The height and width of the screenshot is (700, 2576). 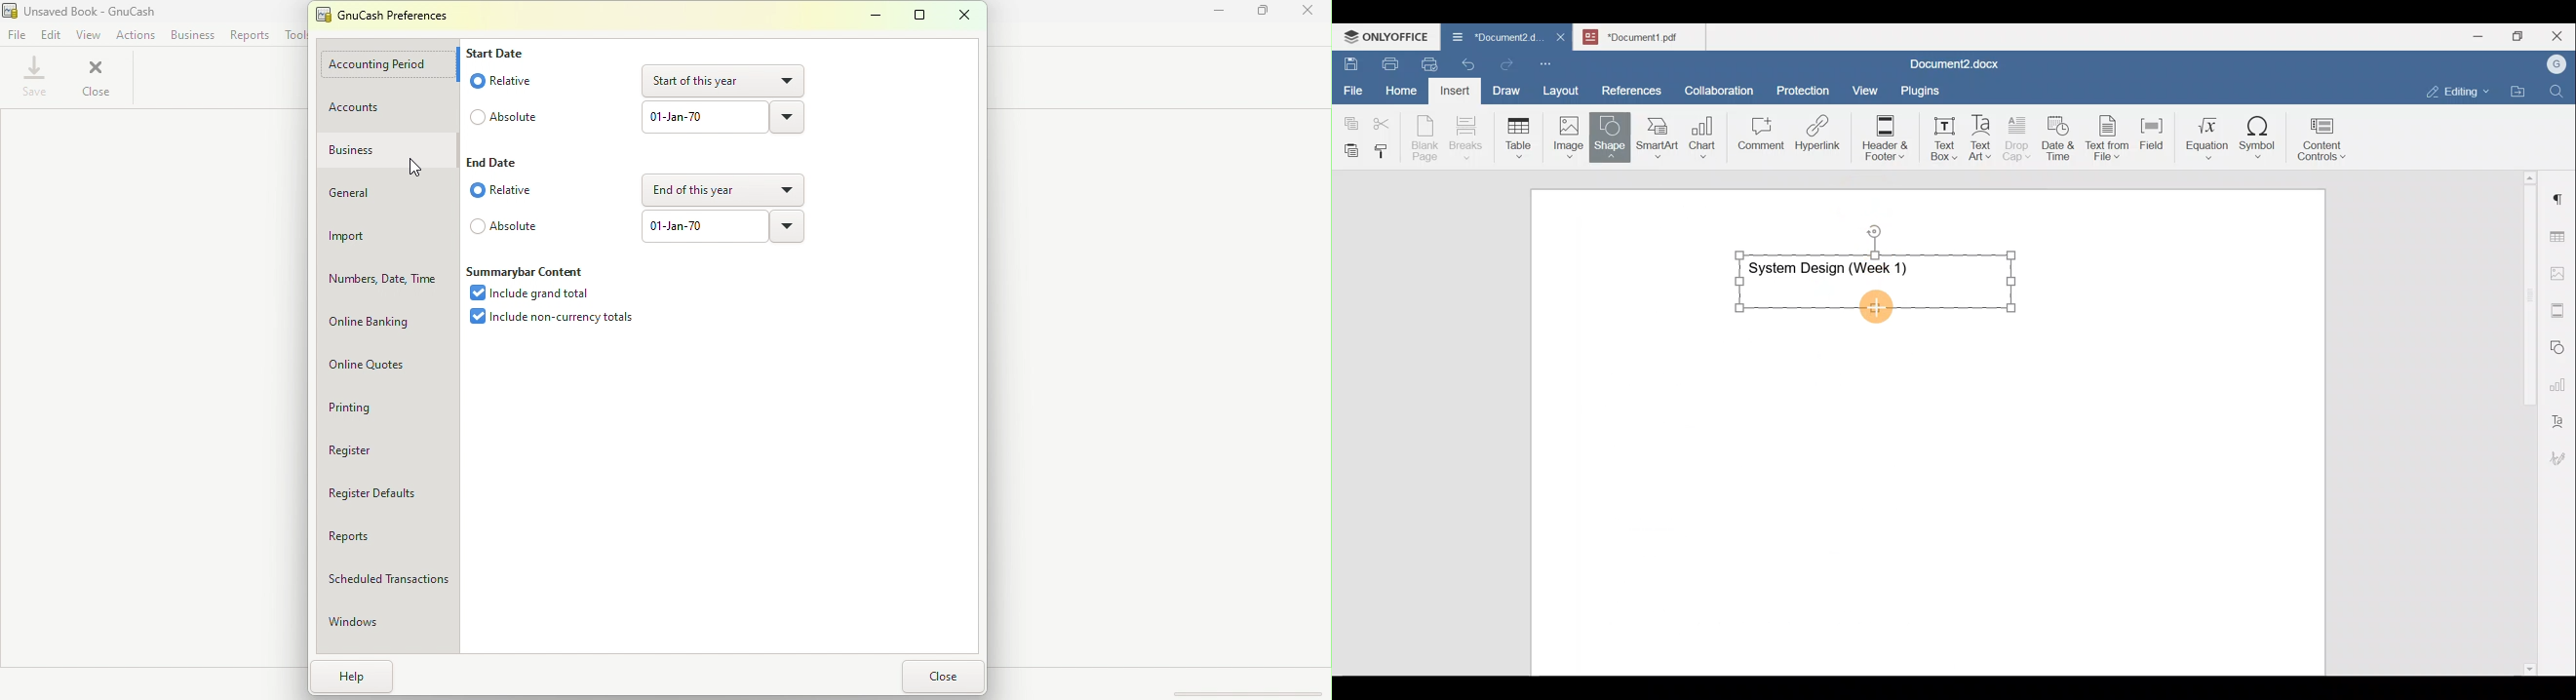 I want to click on Chart settings, so click(x=2561, y=379).